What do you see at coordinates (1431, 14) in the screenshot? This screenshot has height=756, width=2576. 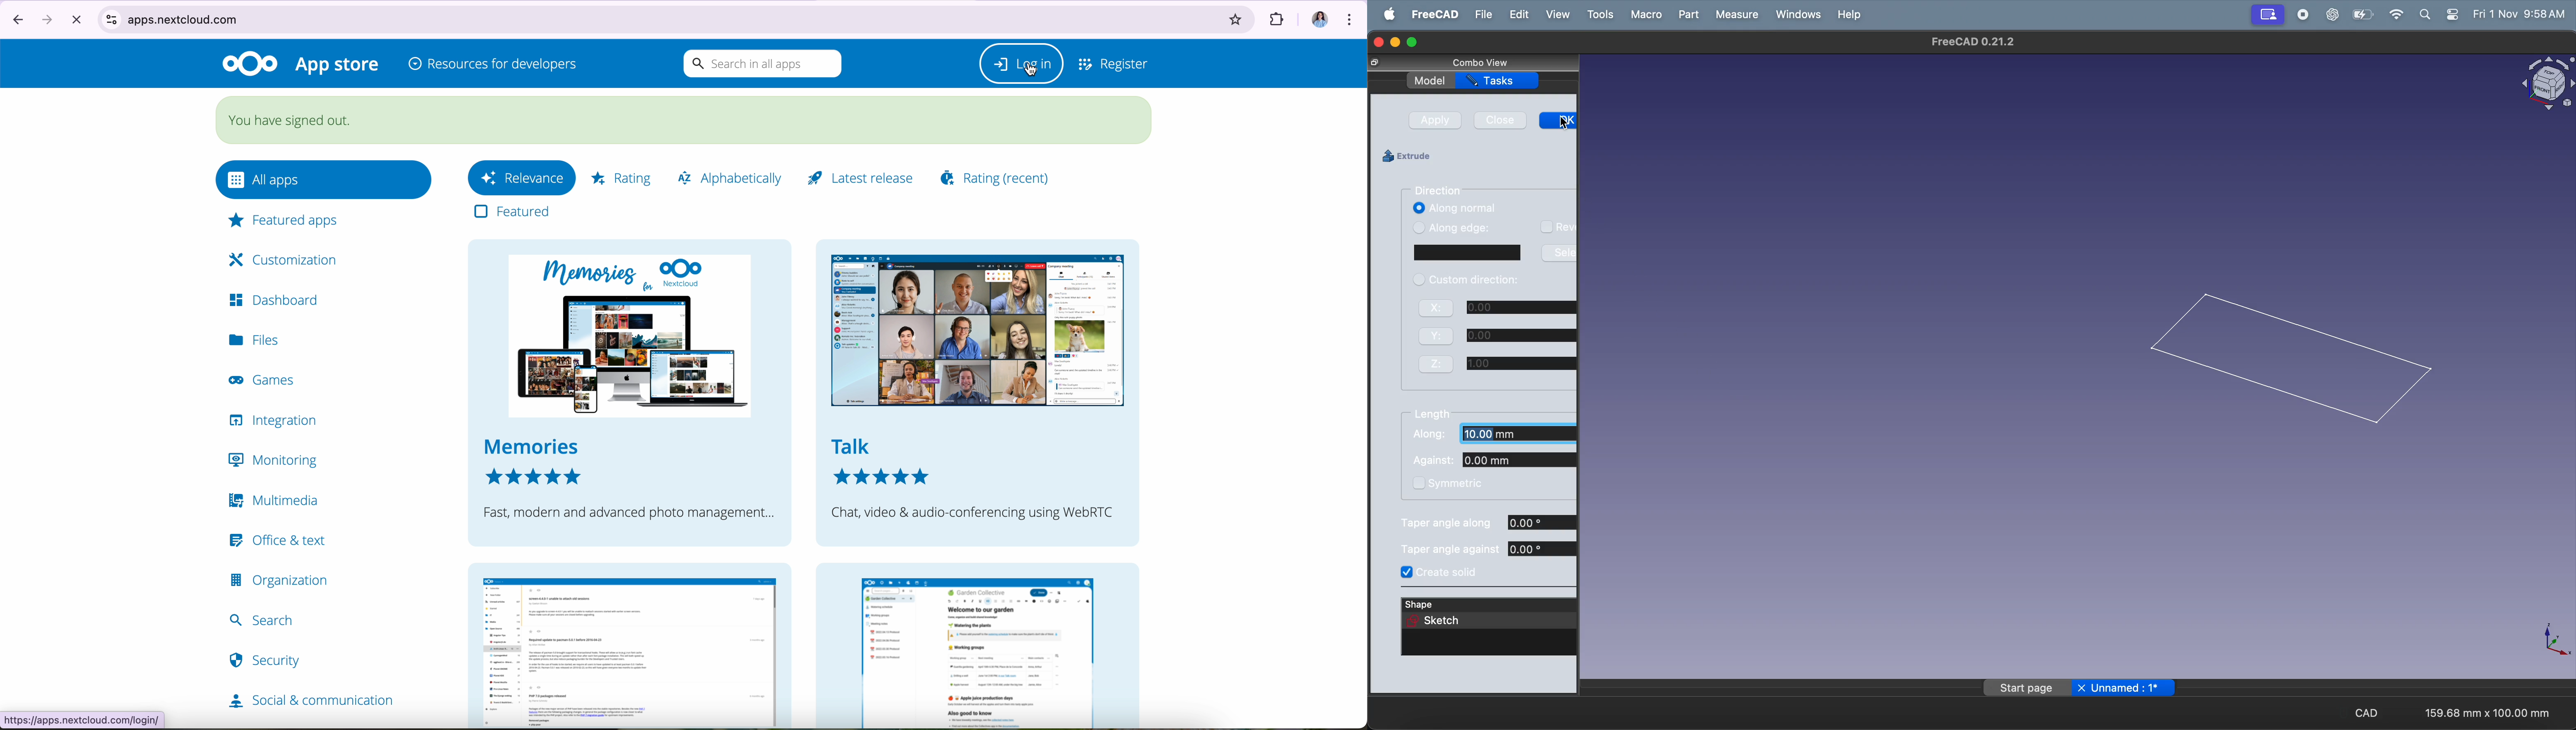 I see `freecad` at bounding box center [1431, 14].